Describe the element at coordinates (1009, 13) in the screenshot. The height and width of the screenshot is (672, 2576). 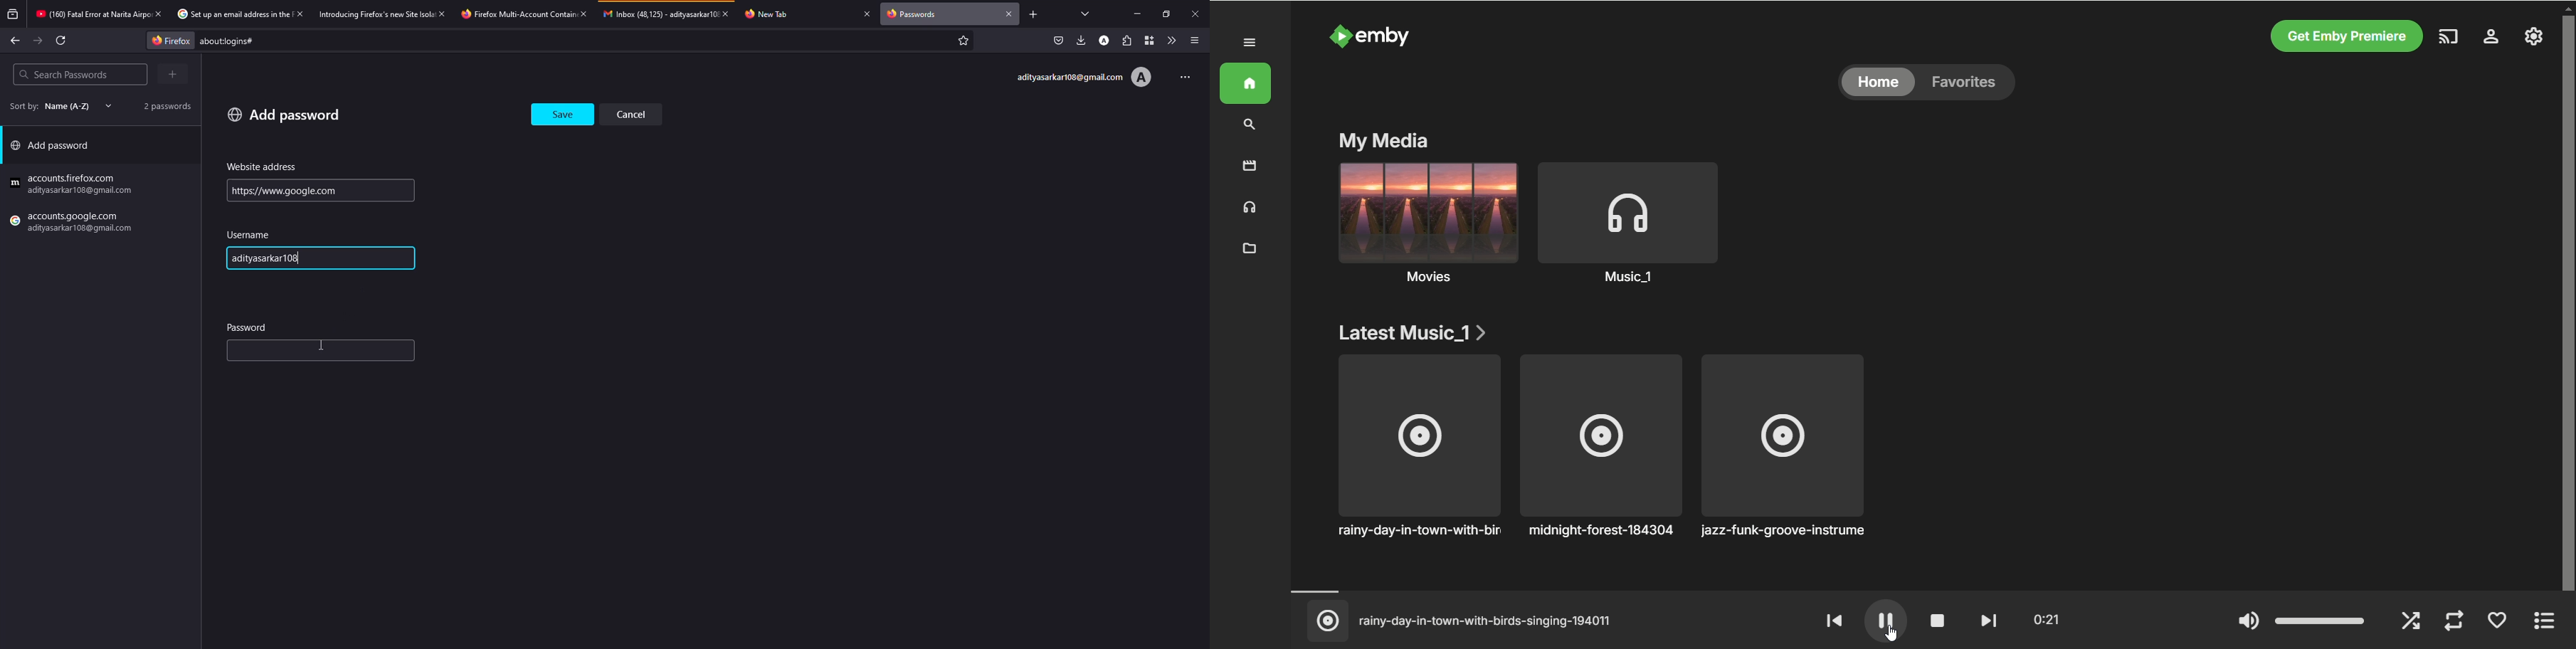
I see `close` at that location.